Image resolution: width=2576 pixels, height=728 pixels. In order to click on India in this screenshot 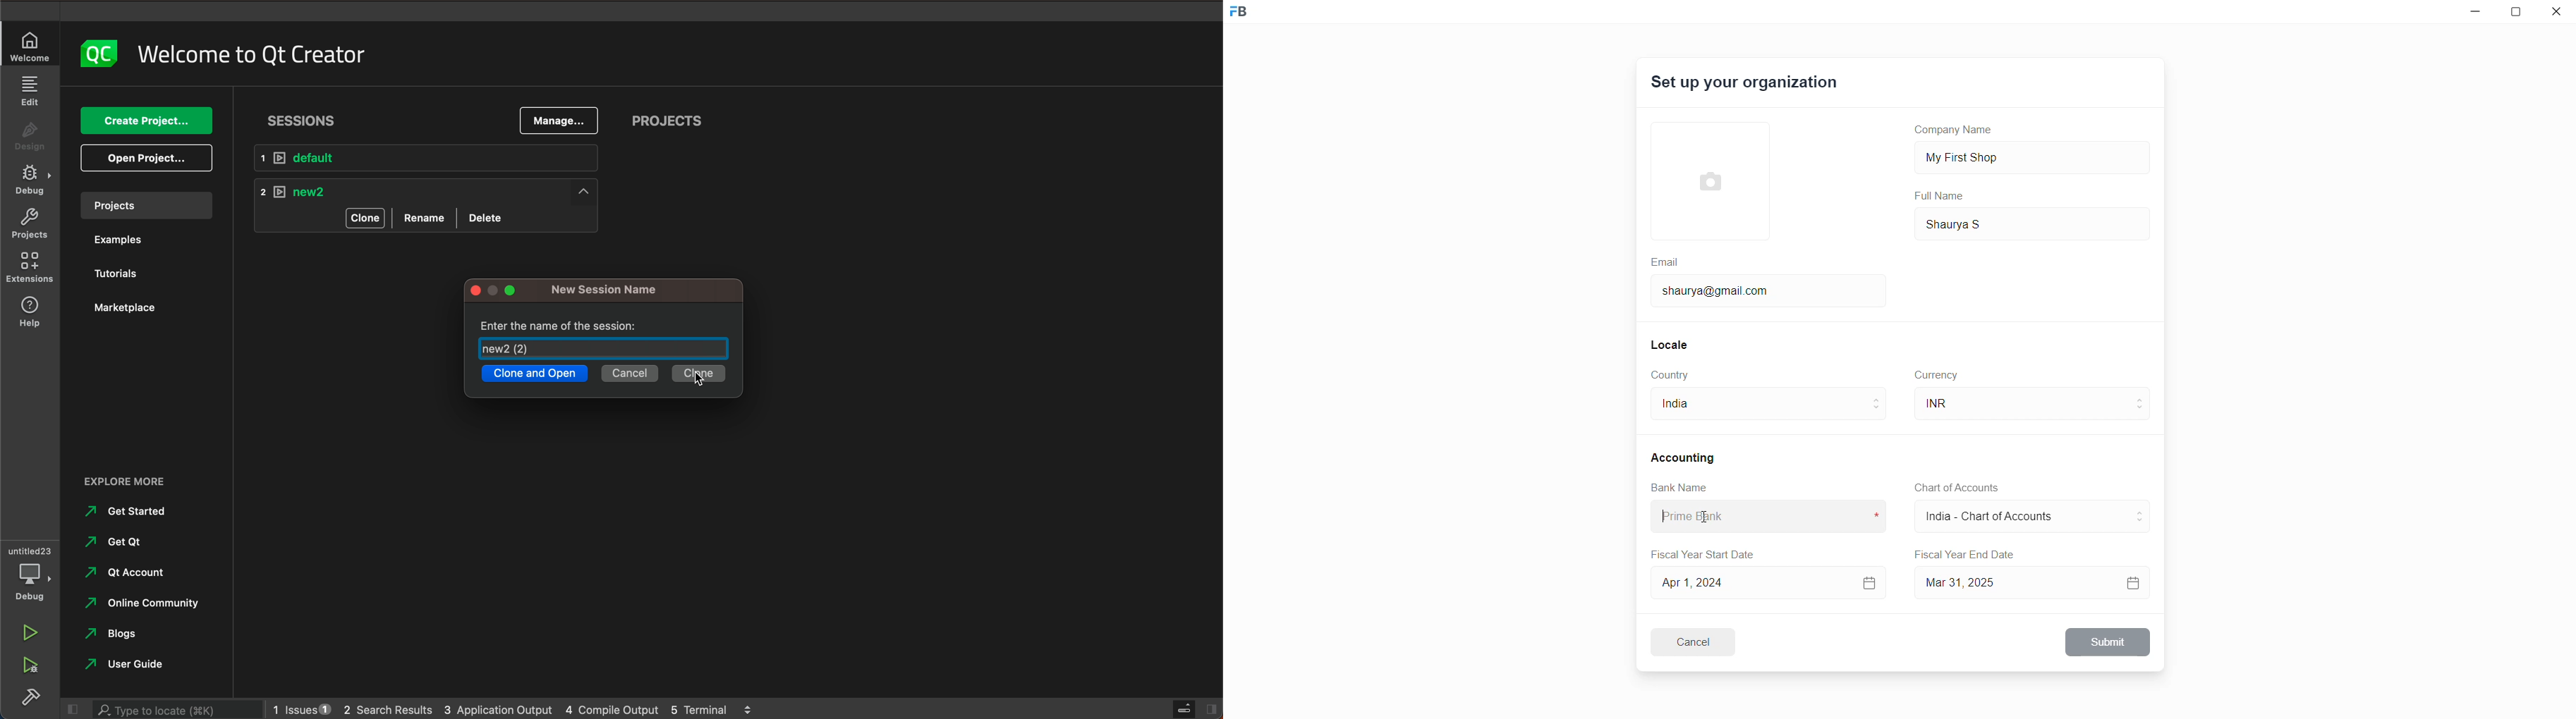, I will do `click(1699, 407)`.